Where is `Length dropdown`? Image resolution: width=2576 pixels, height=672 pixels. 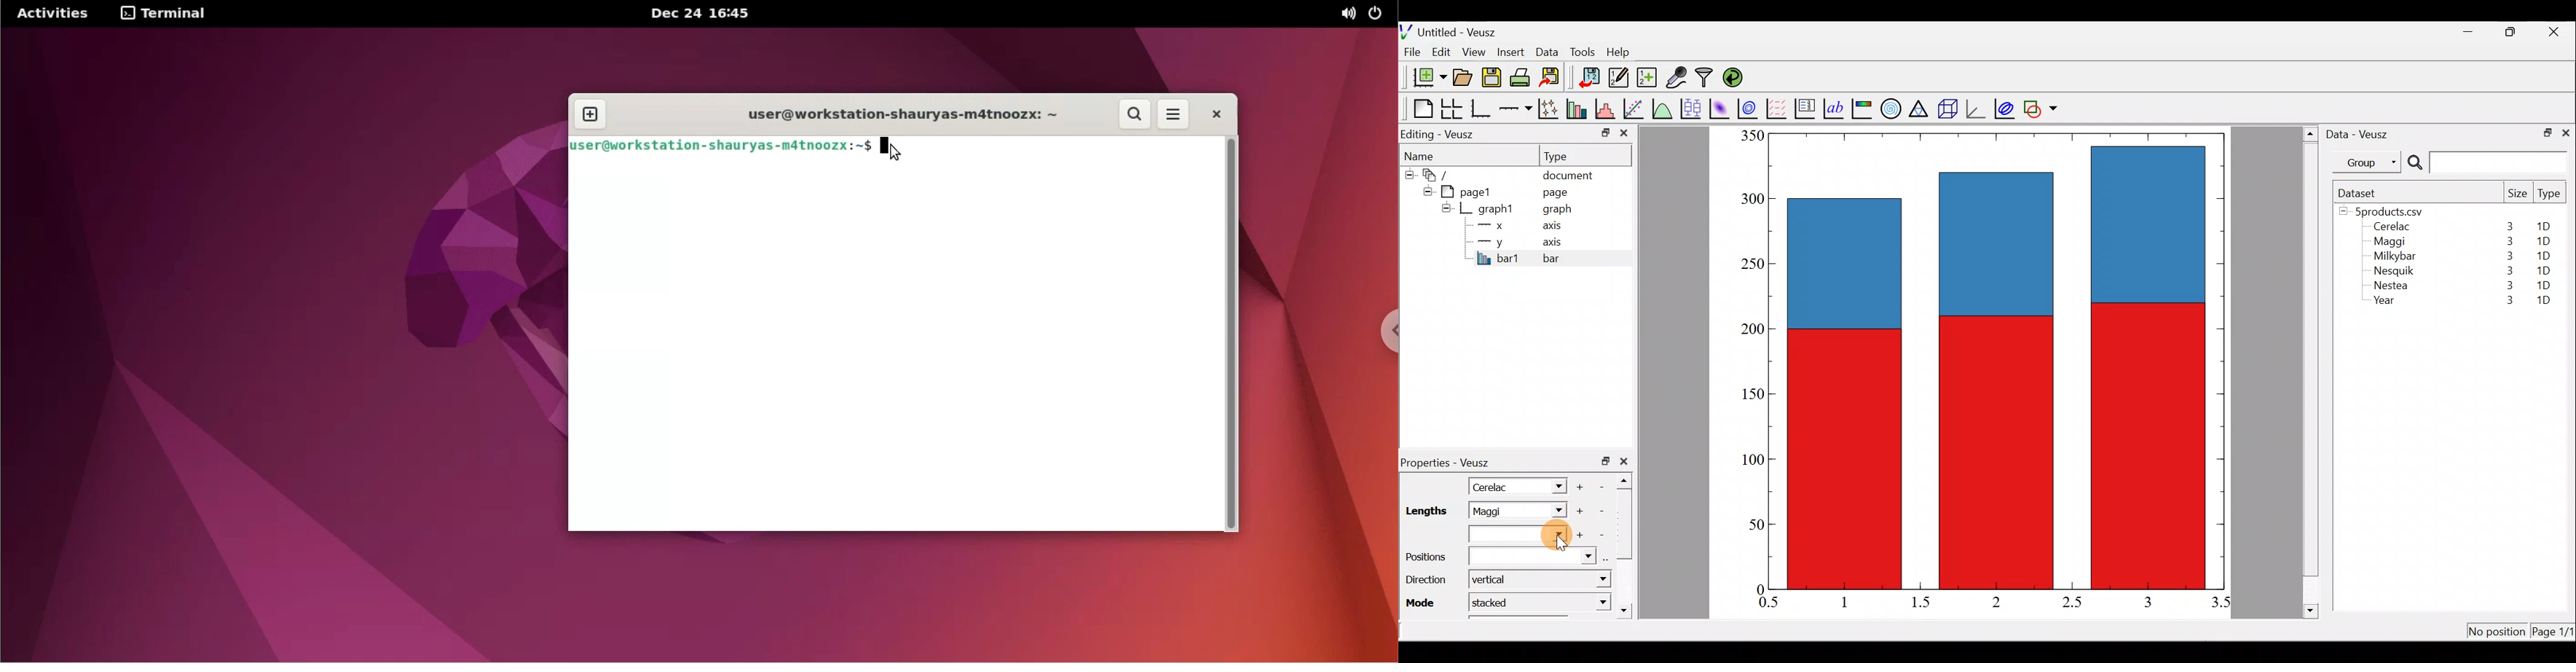 Length dropdown is located at coordinates (1520, 535).